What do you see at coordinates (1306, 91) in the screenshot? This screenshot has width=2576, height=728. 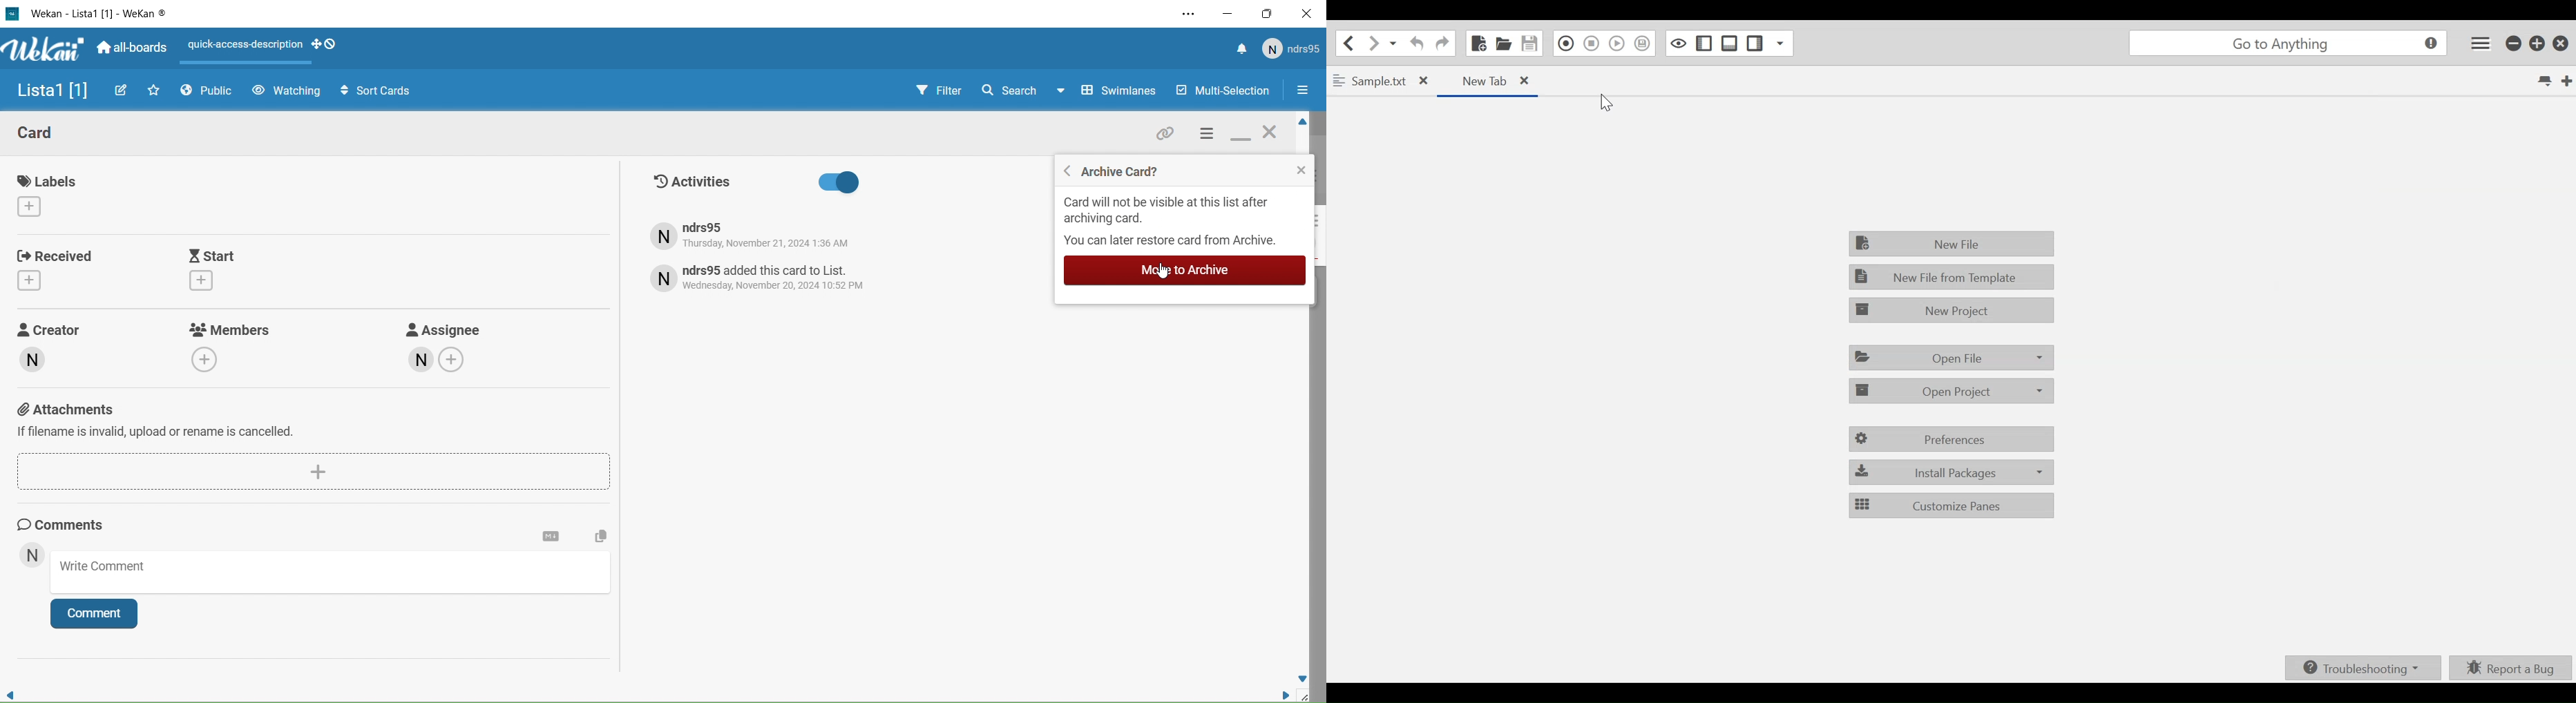 I see `Options` at bounding box center [1306, 91].